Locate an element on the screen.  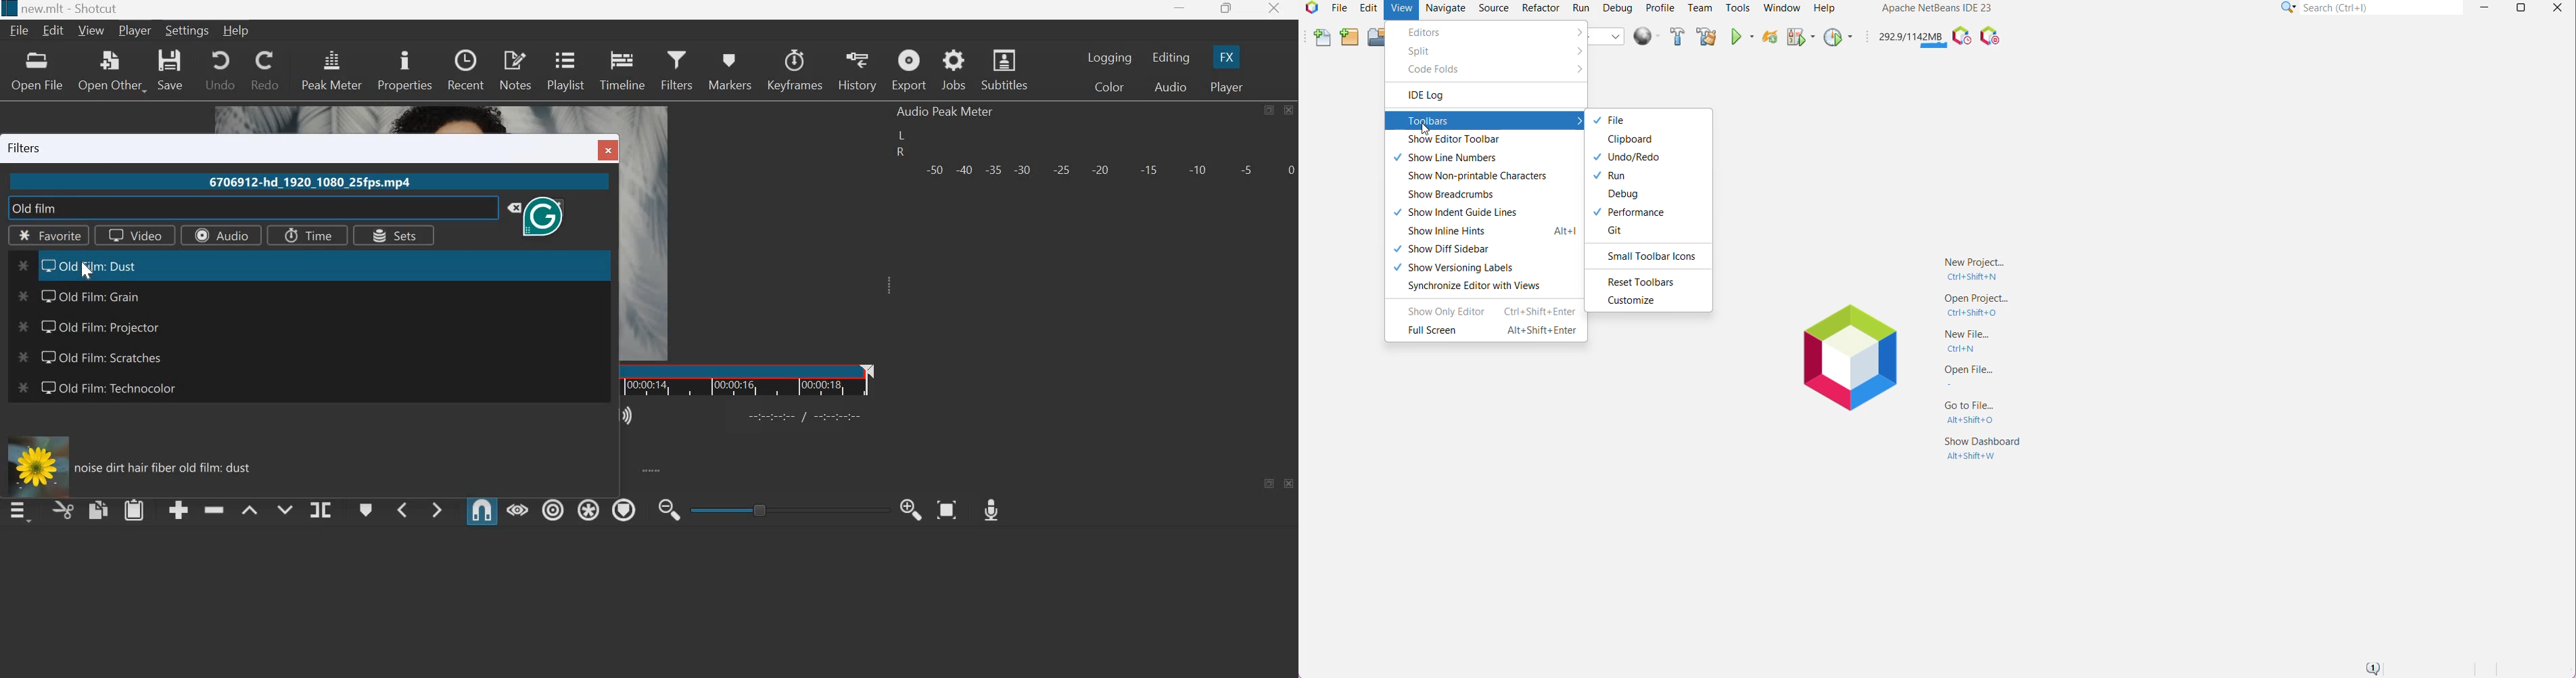
toggle is located at coordinates (791, 508).